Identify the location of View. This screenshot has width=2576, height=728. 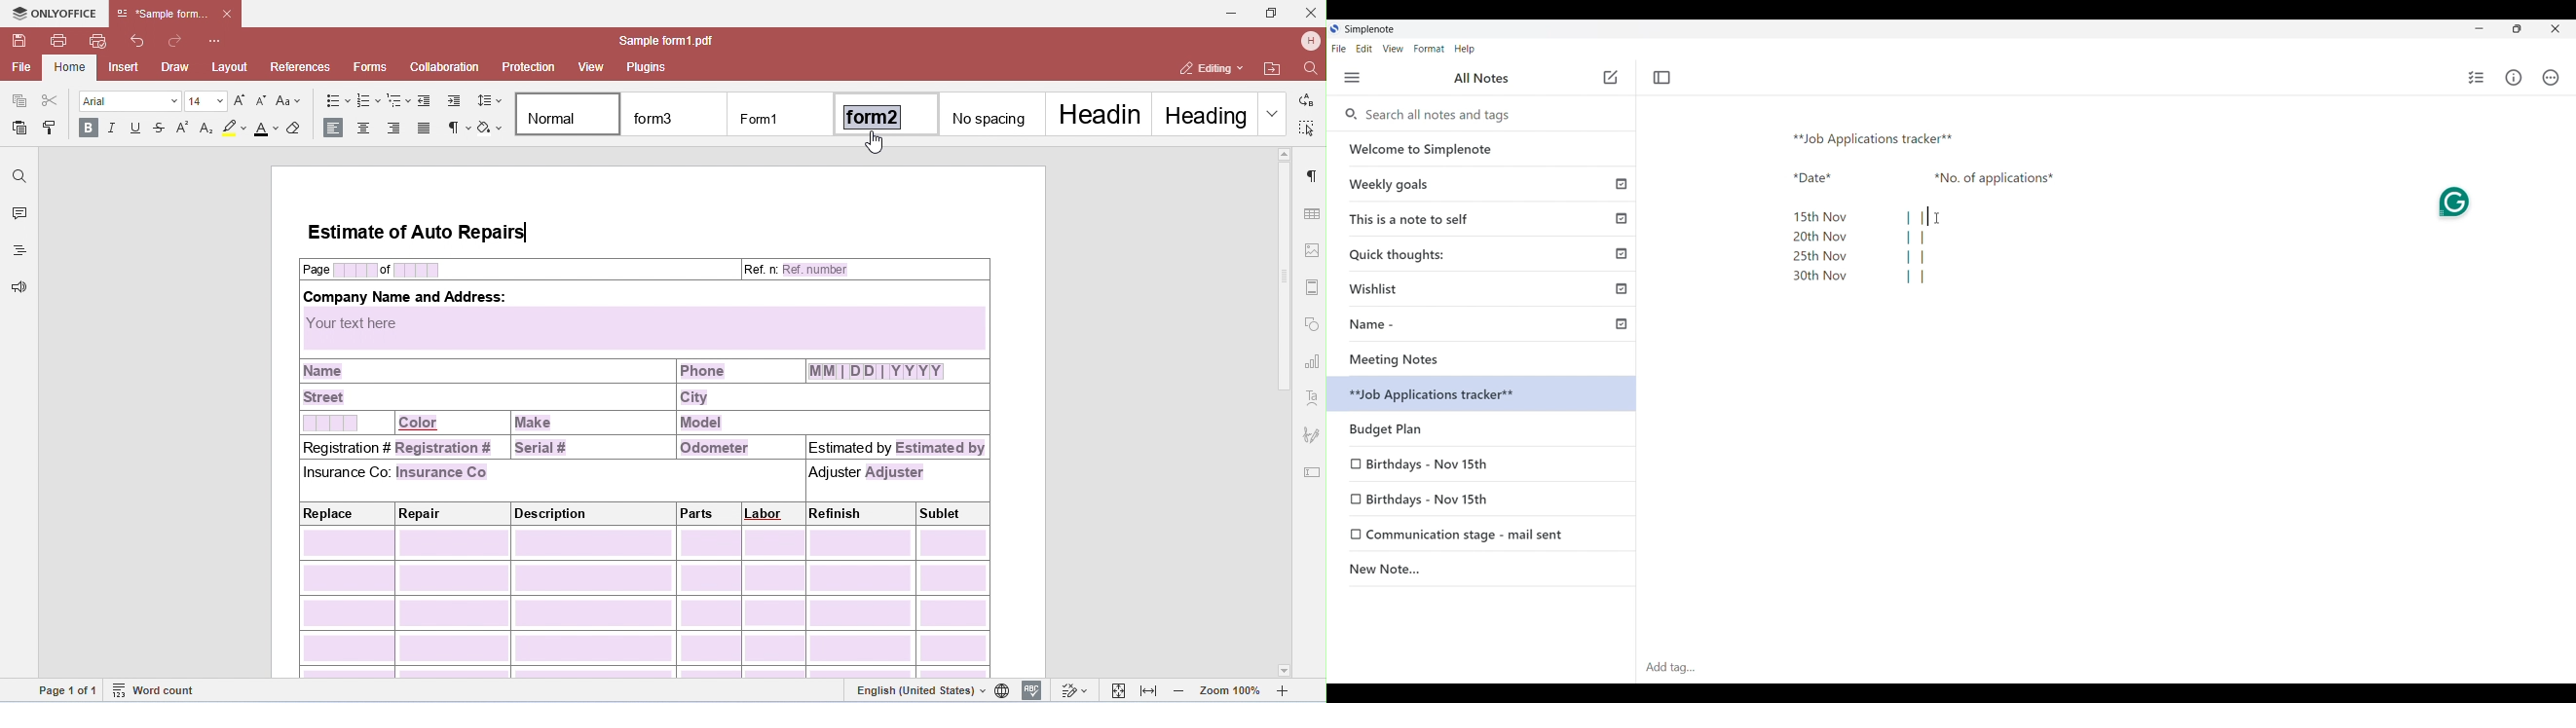
(1393, 49).